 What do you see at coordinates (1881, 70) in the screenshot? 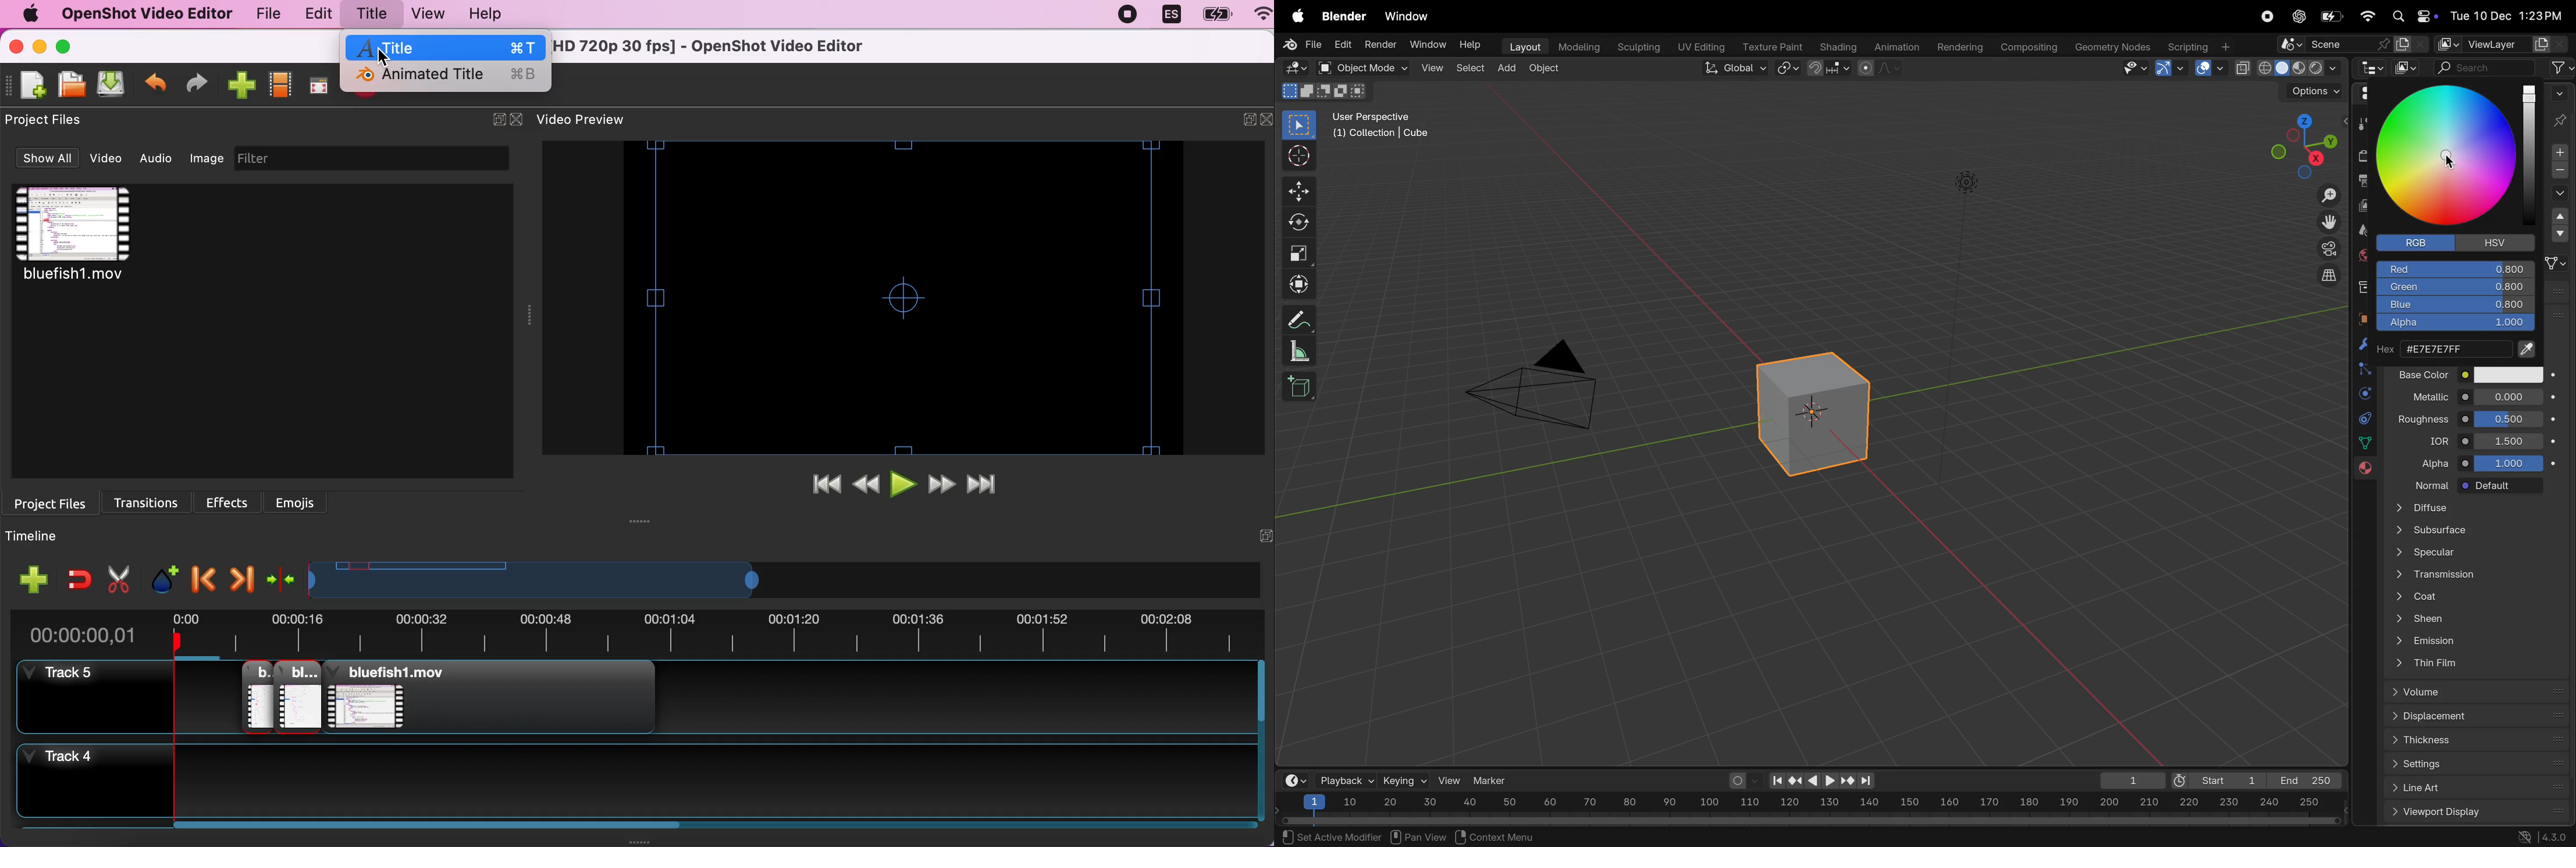
I see `proportional editing objects` at bounding box center [1881, 70].